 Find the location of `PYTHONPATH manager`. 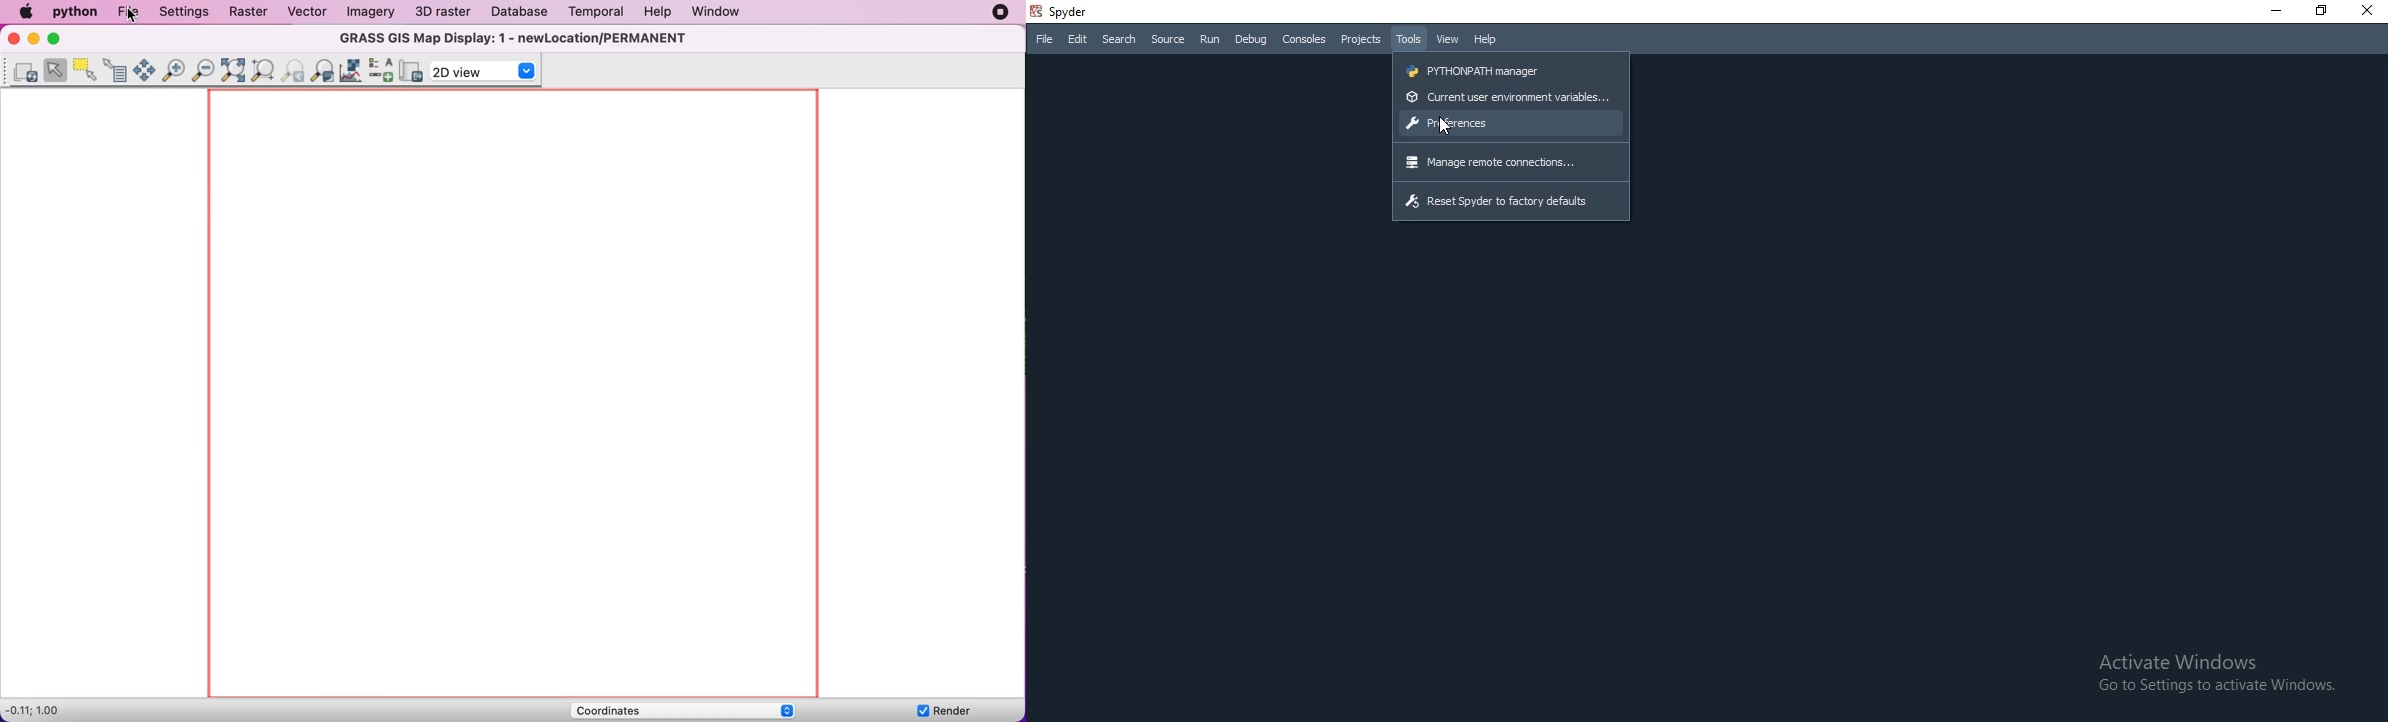

PYTHONPATH manager is located at coordinates (1471, 70).